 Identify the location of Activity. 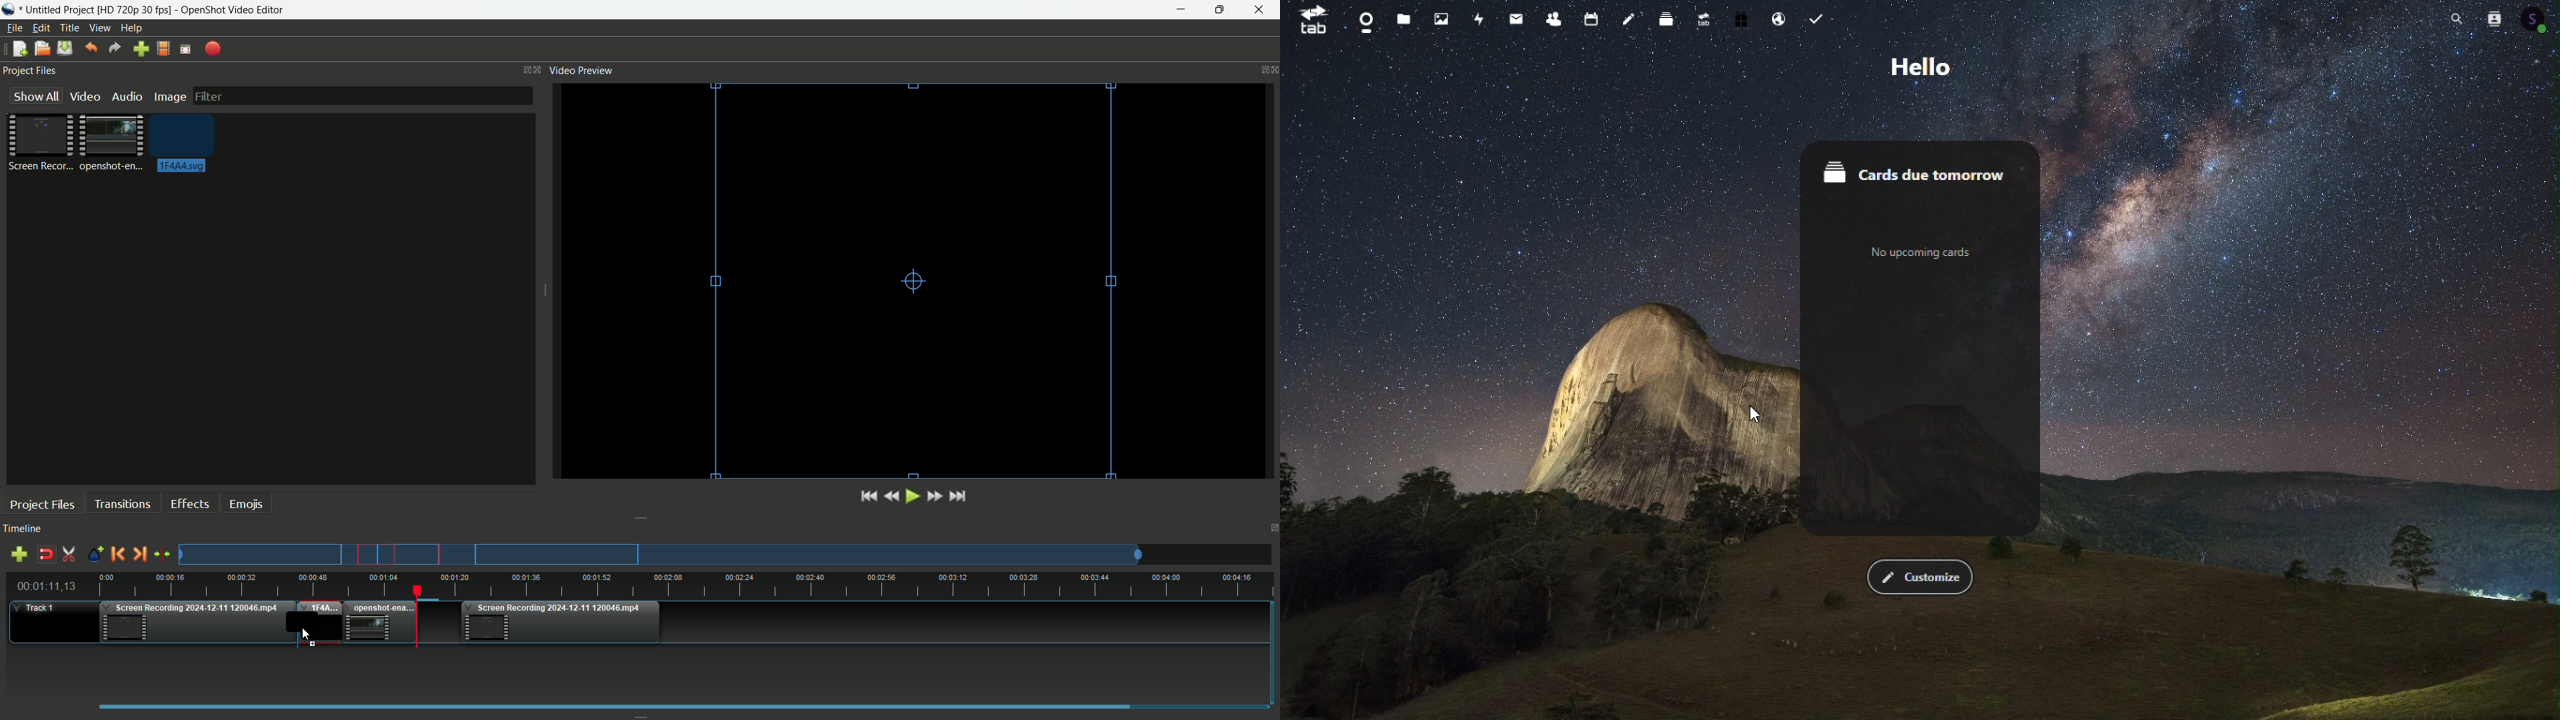
(1477, 18).